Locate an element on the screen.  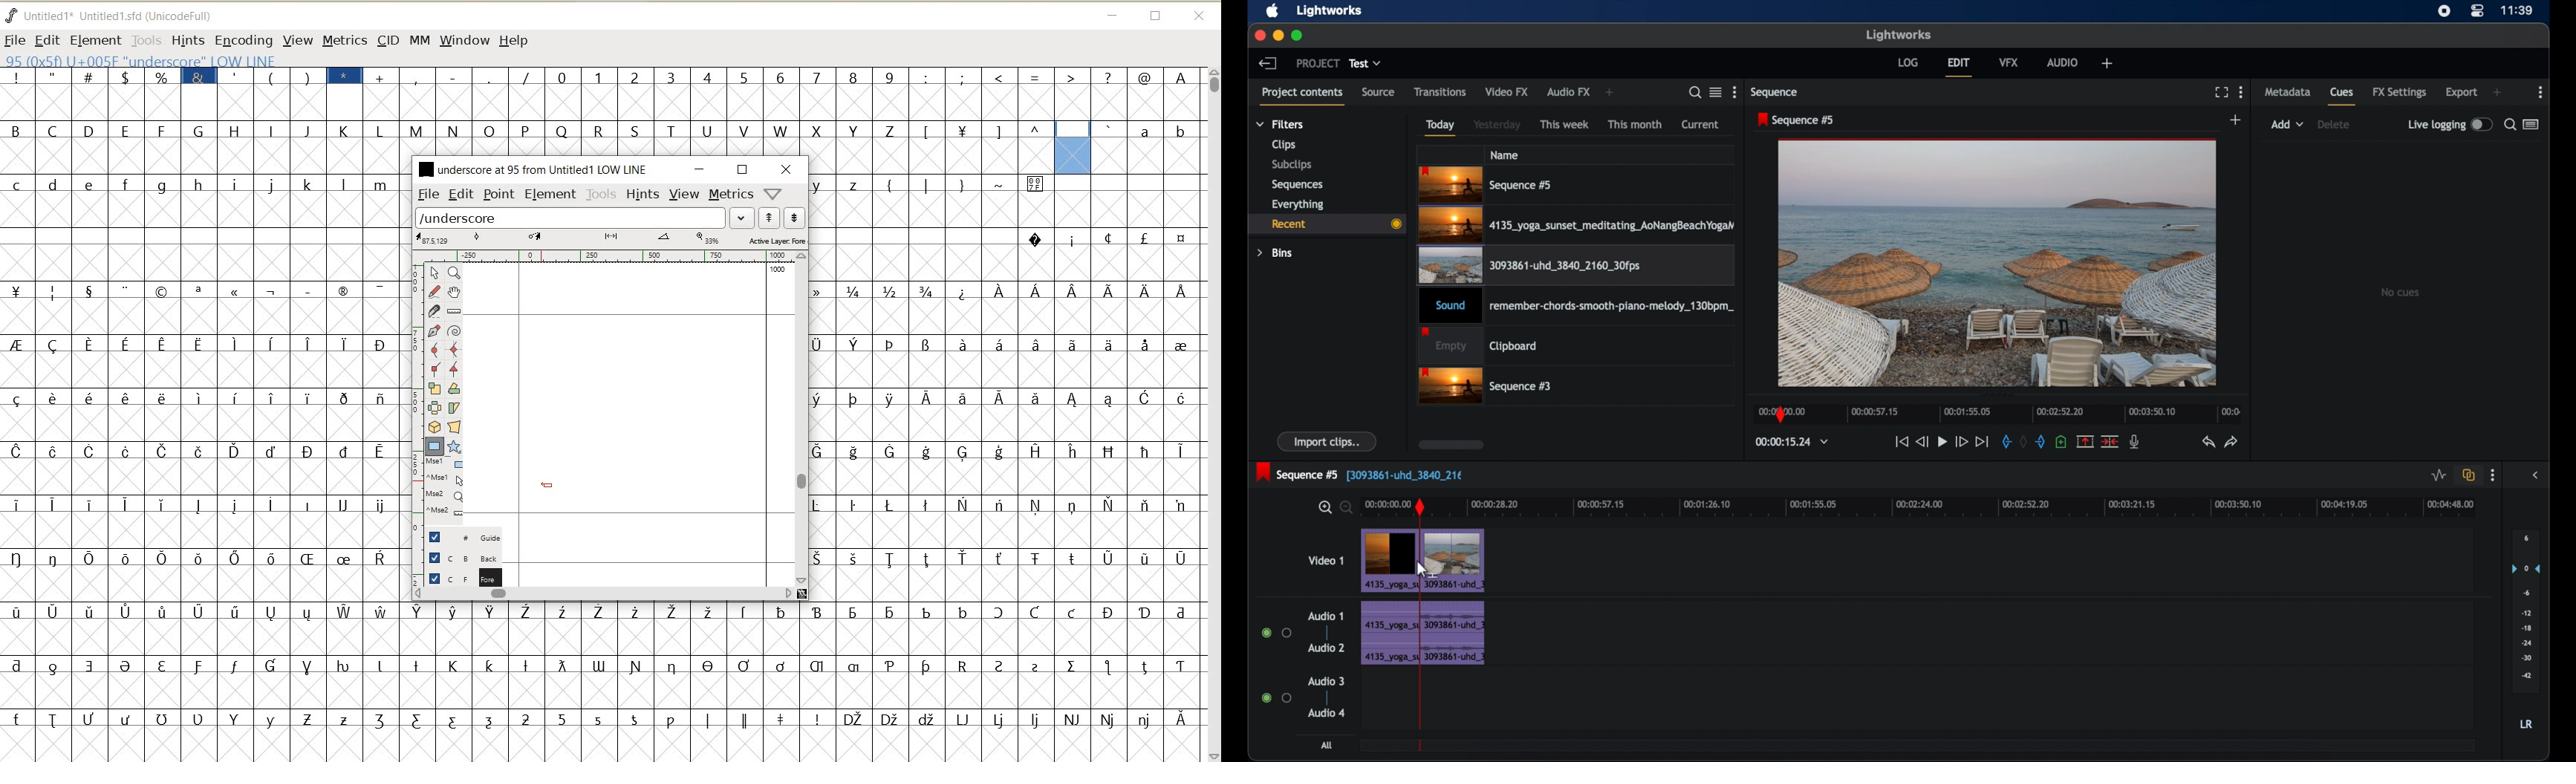
cut splines in two is located at coordinates (432, 310).